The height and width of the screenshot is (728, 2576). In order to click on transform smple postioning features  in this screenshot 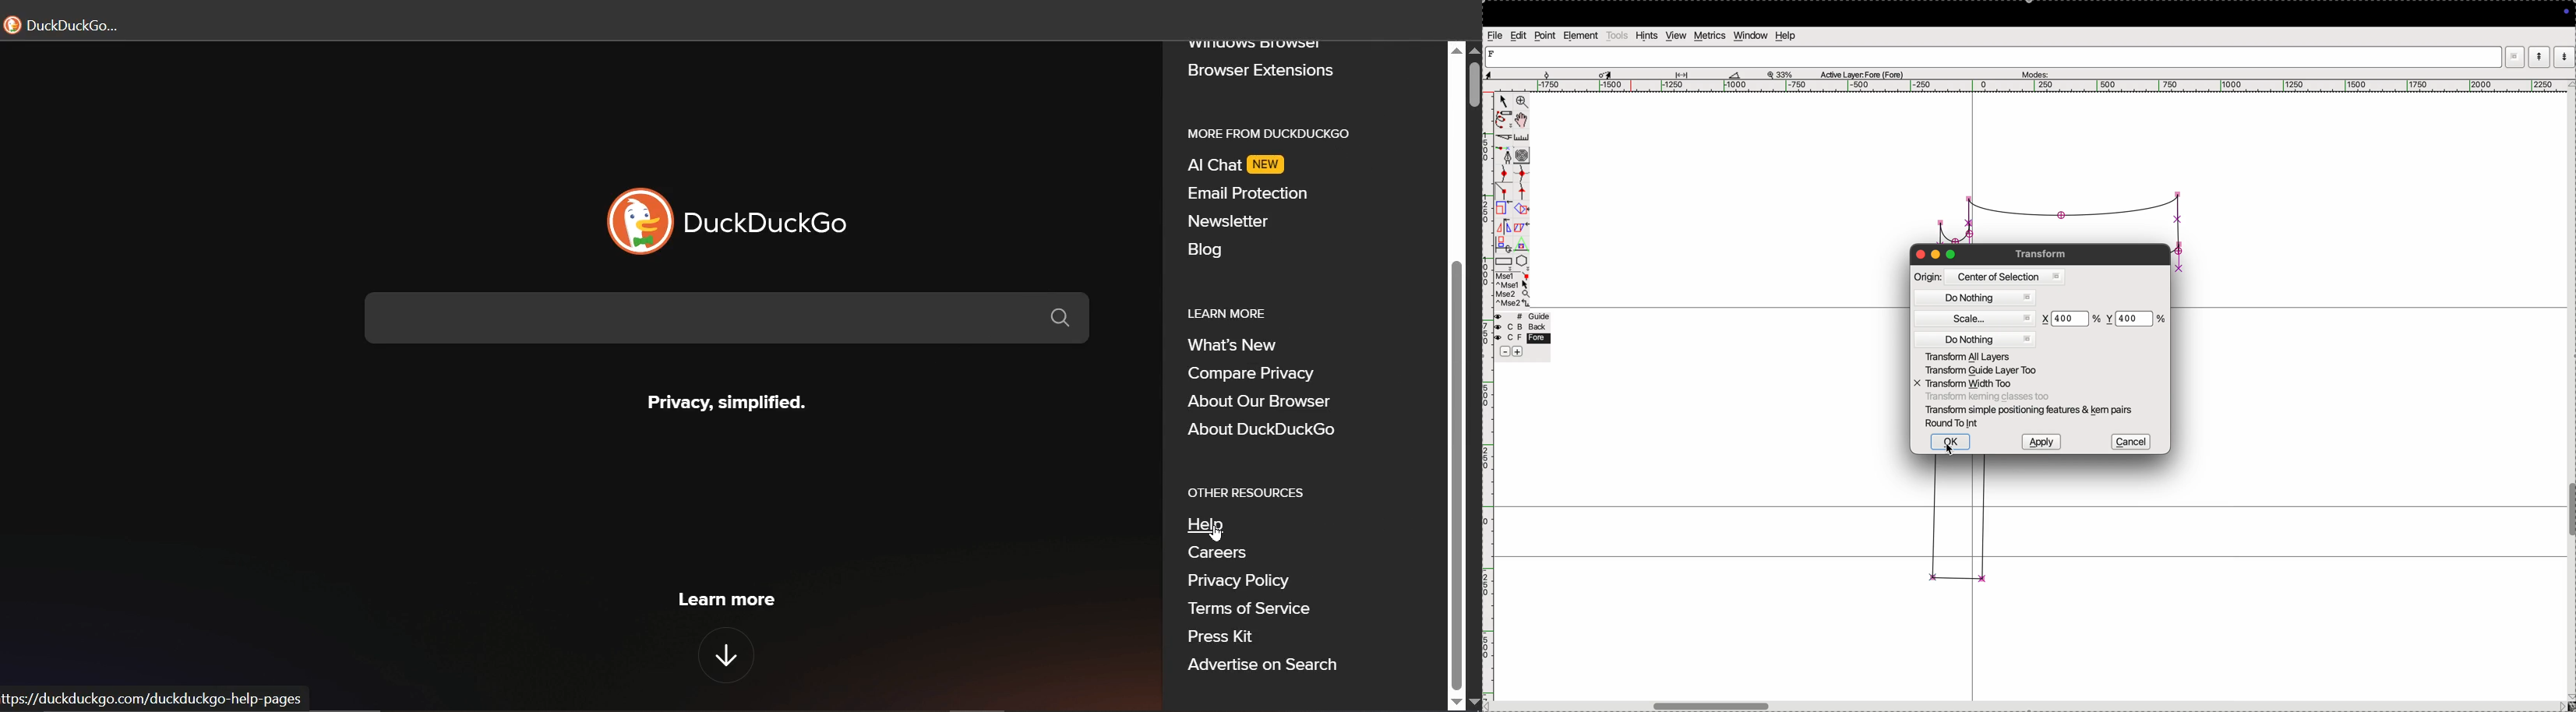, I will do `click(2031, 410)`.